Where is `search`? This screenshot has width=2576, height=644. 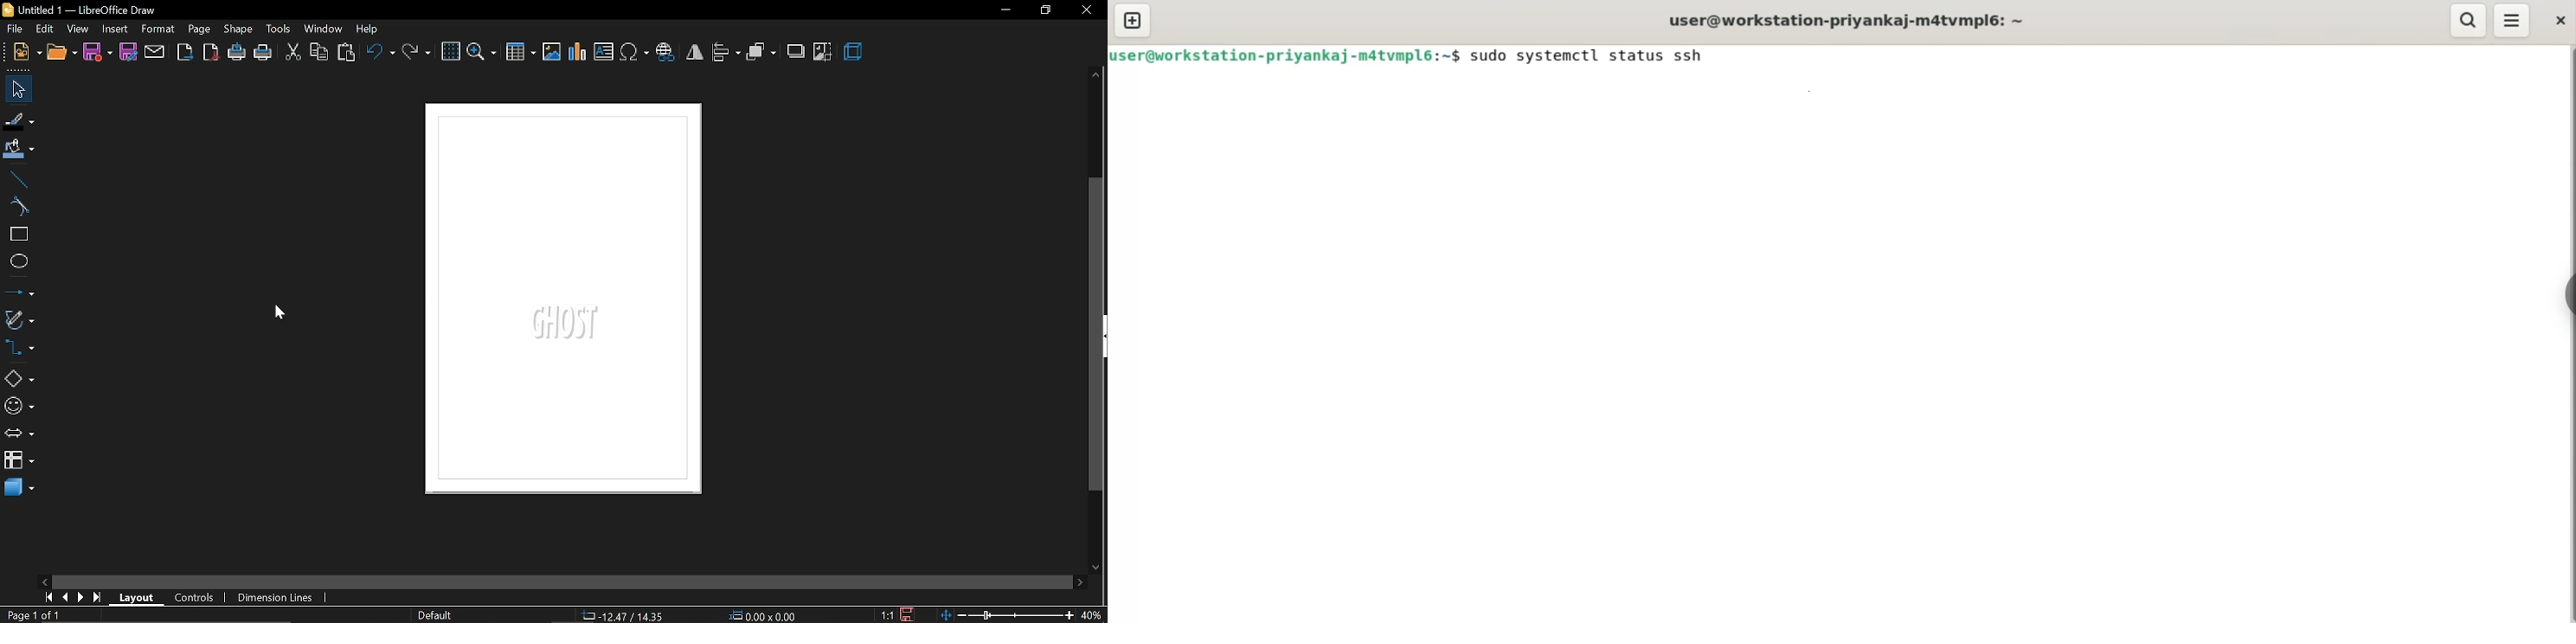 search is located at coordinates (2470, 21).